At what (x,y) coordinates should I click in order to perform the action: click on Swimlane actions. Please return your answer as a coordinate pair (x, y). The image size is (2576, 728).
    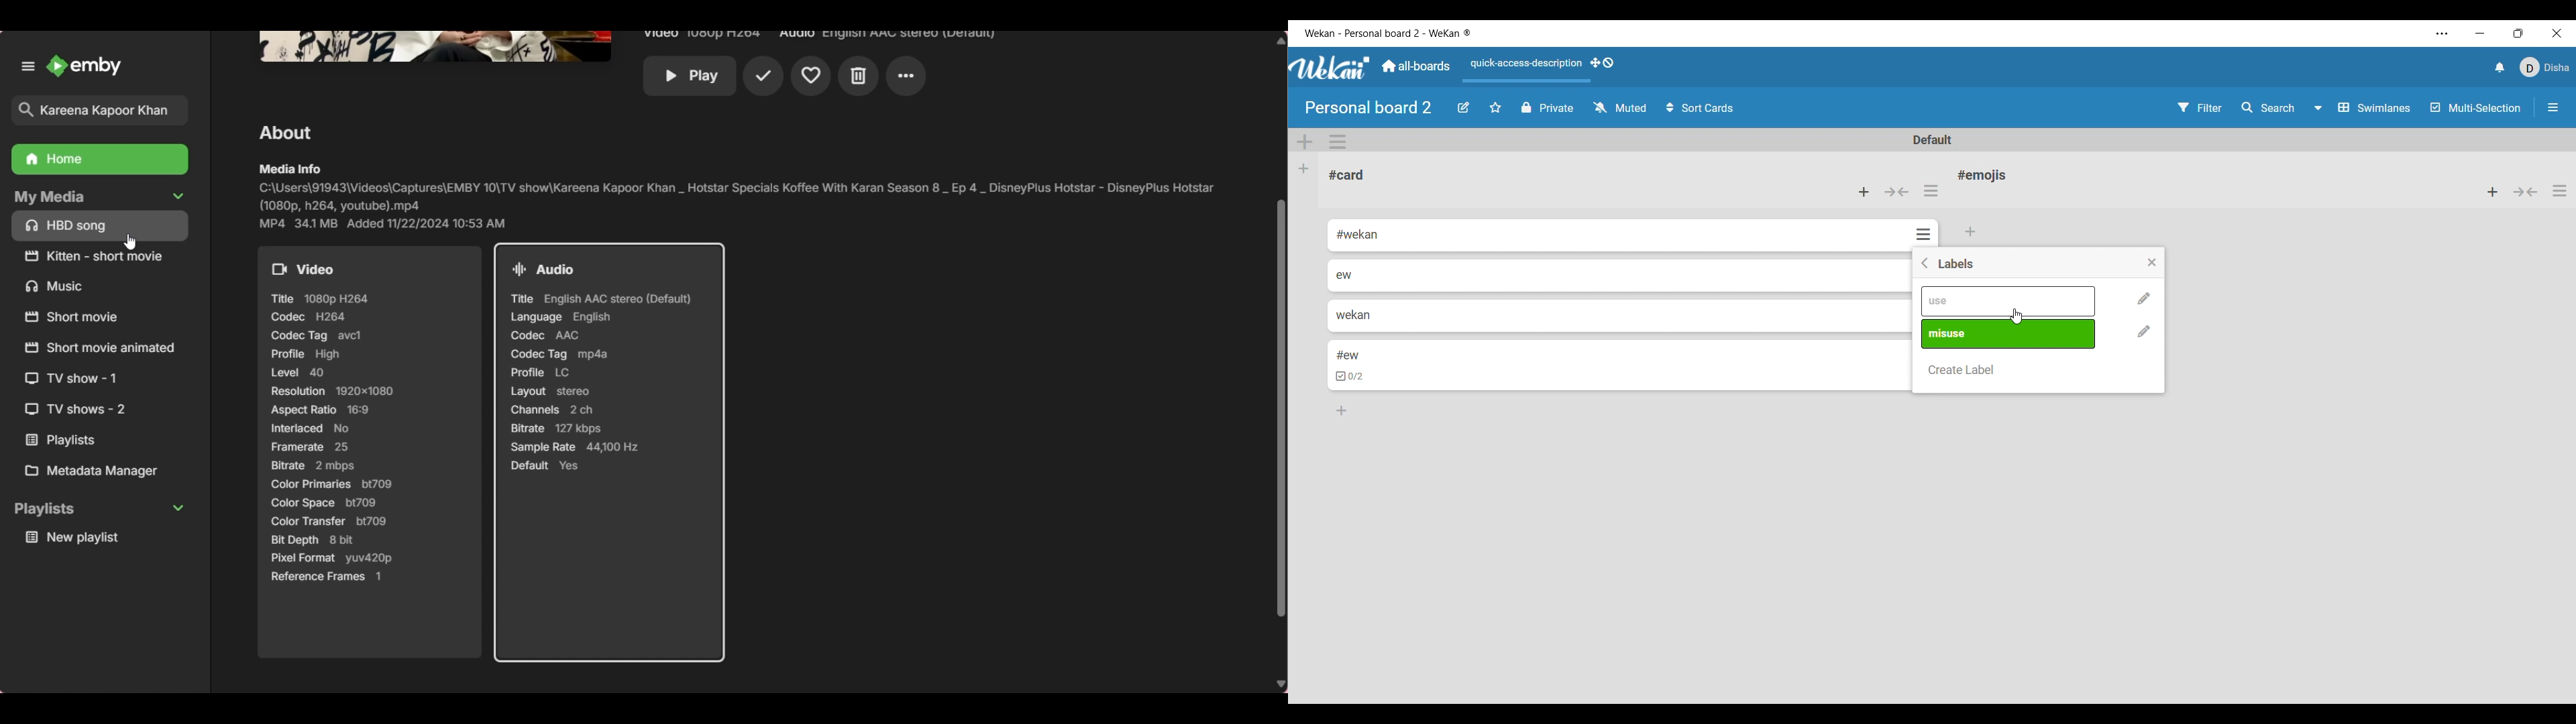
    Looking at the image, I should click on (1338, 141).